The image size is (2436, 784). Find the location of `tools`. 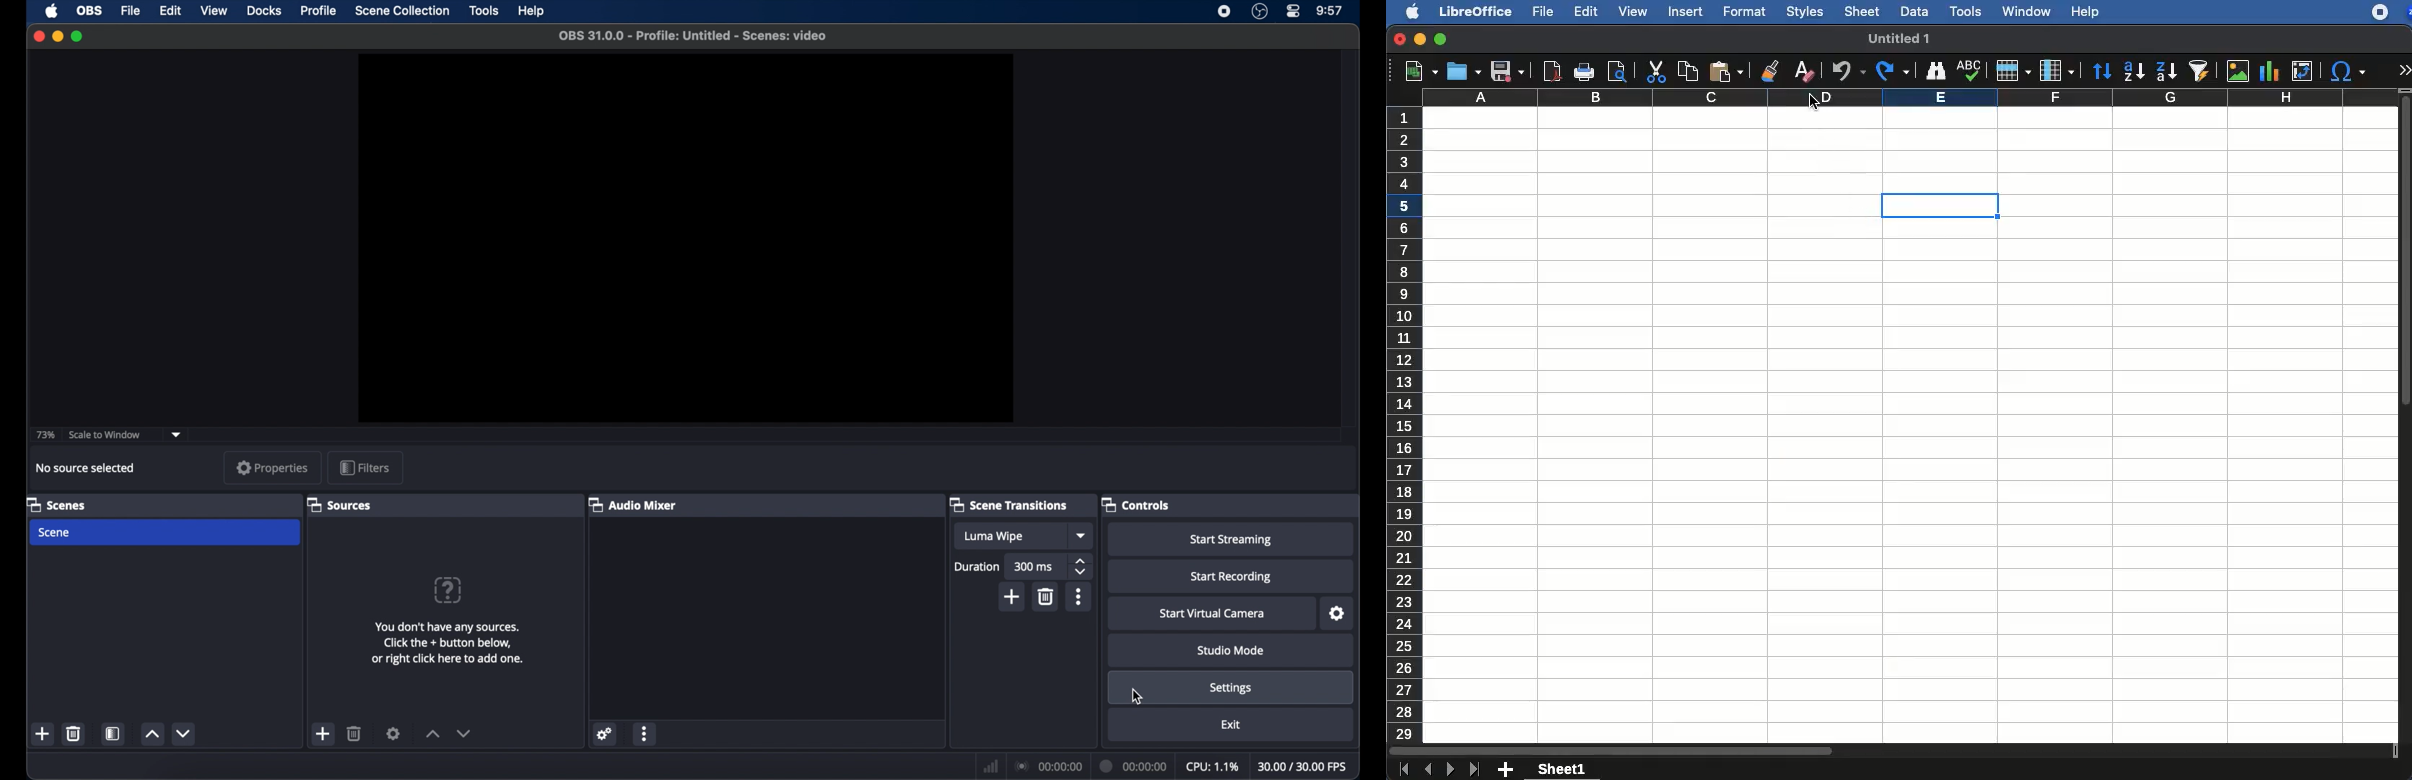

tools is located at coordinates (1964, 10).